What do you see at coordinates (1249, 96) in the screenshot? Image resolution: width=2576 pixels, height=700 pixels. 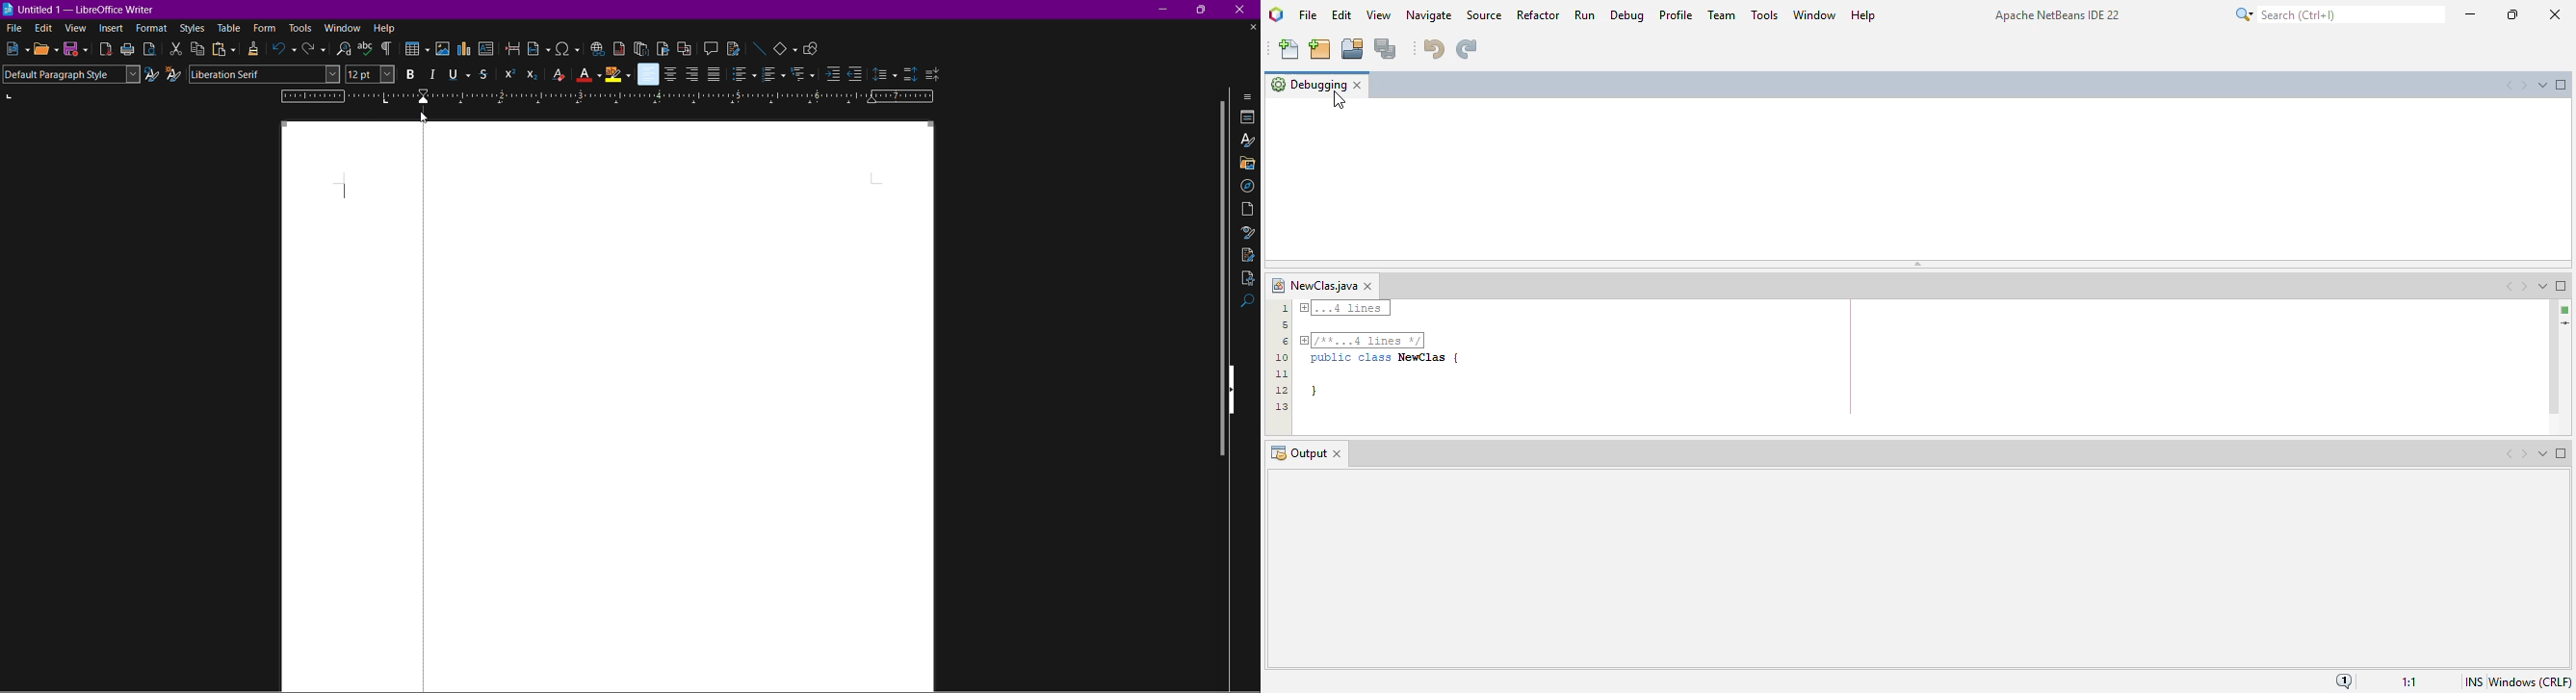 I see `Sidebar properties` at bounding box center [1249, 96].